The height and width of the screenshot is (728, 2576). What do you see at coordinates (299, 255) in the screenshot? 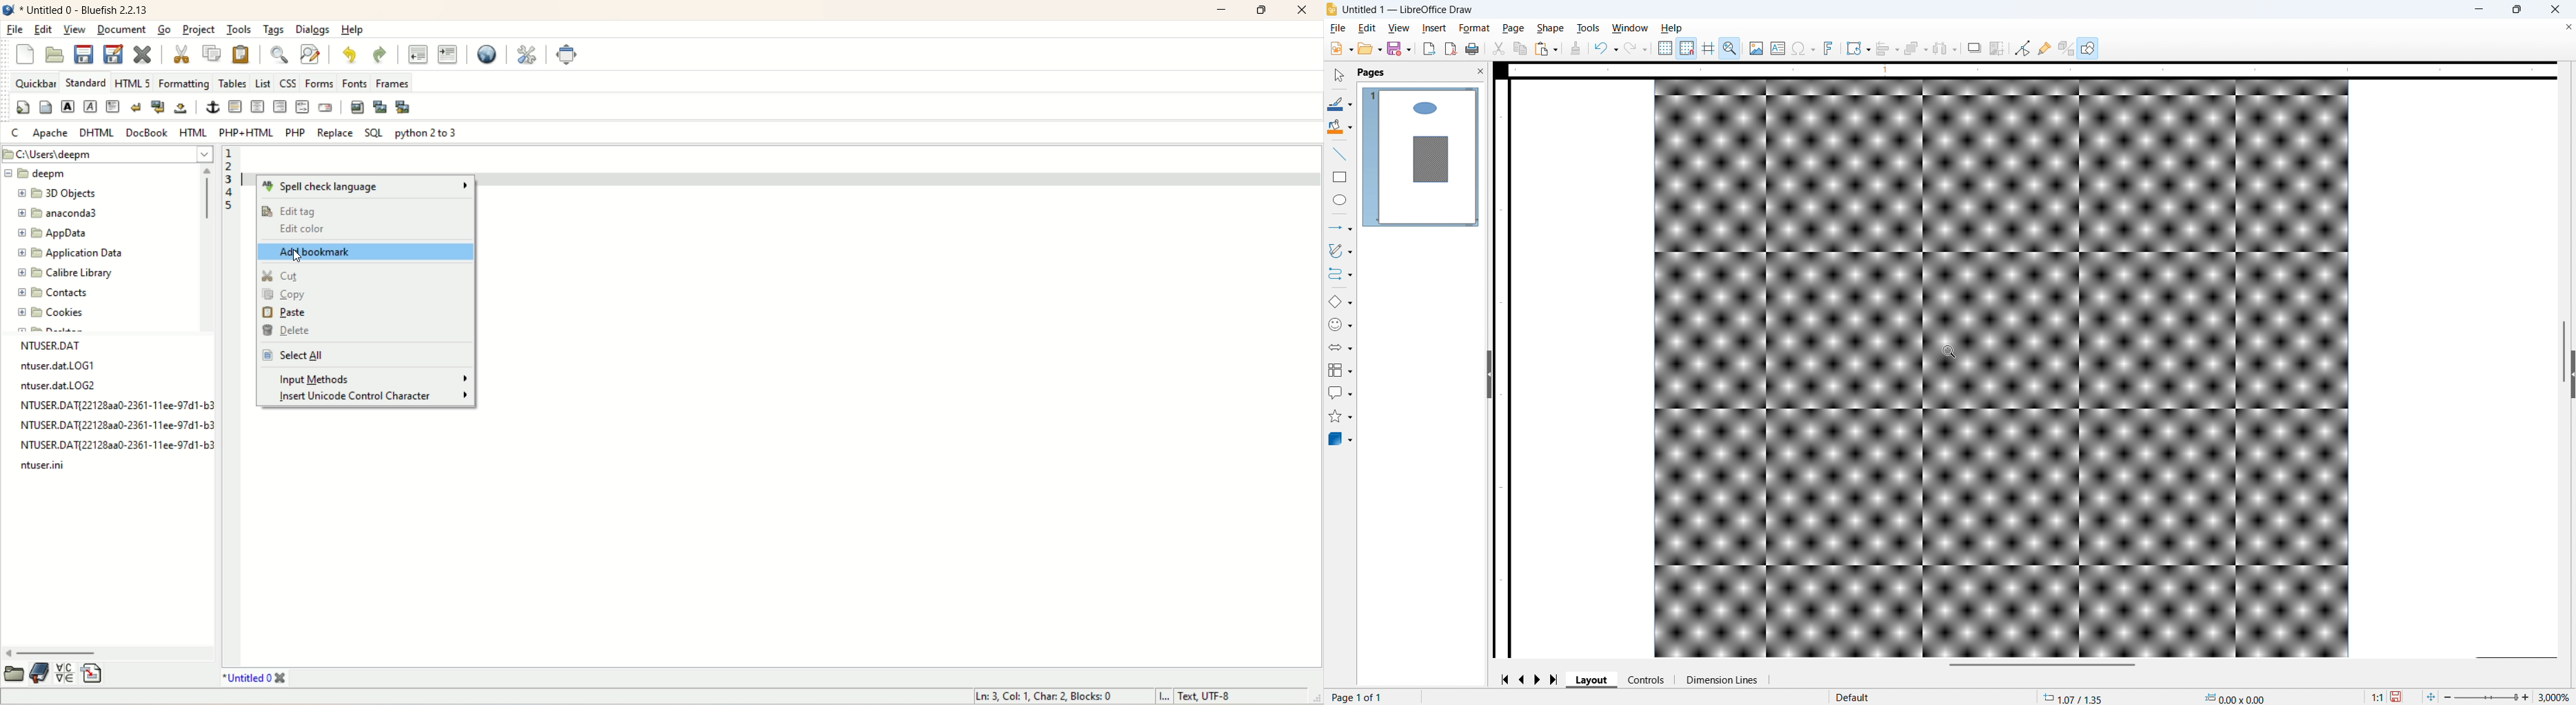
I see `Cursor on Add bookmarks` at bounding box center [299, 255].